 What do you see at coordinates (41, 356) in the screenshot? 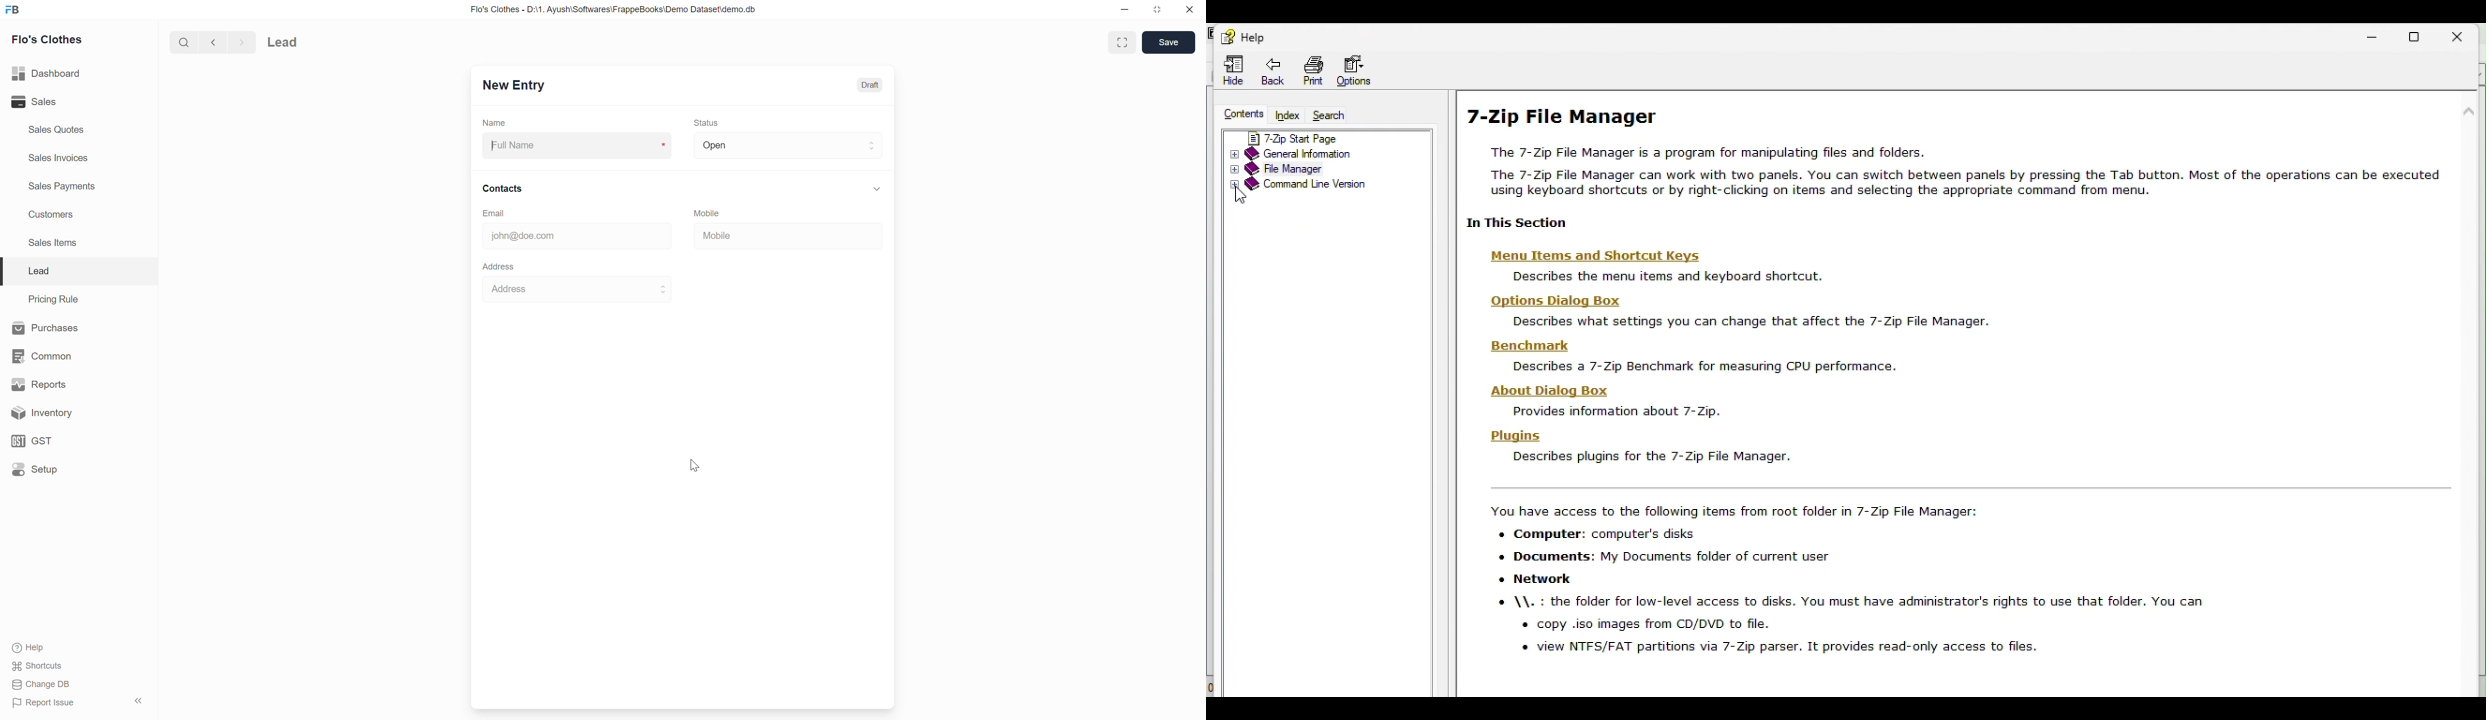
I see ` Common` at bounding box center [41, 356].